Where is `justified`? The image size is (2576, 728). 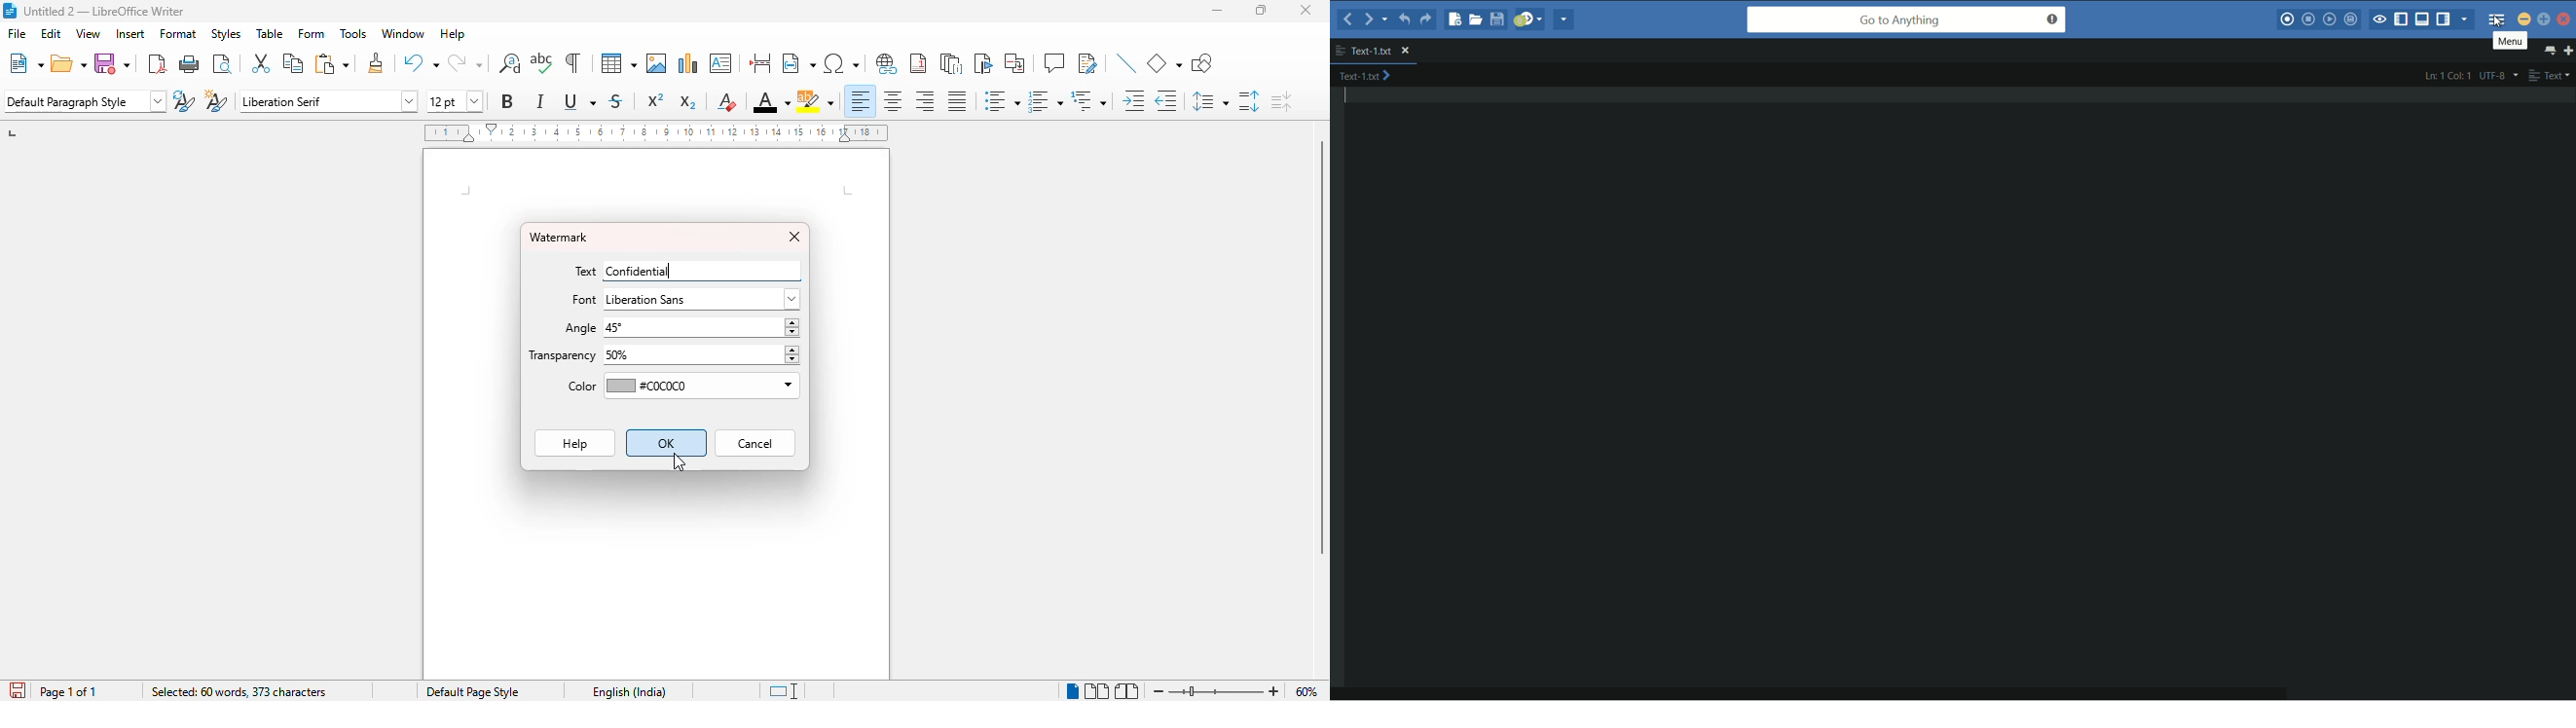 justified is located at coordinates (956, 101).